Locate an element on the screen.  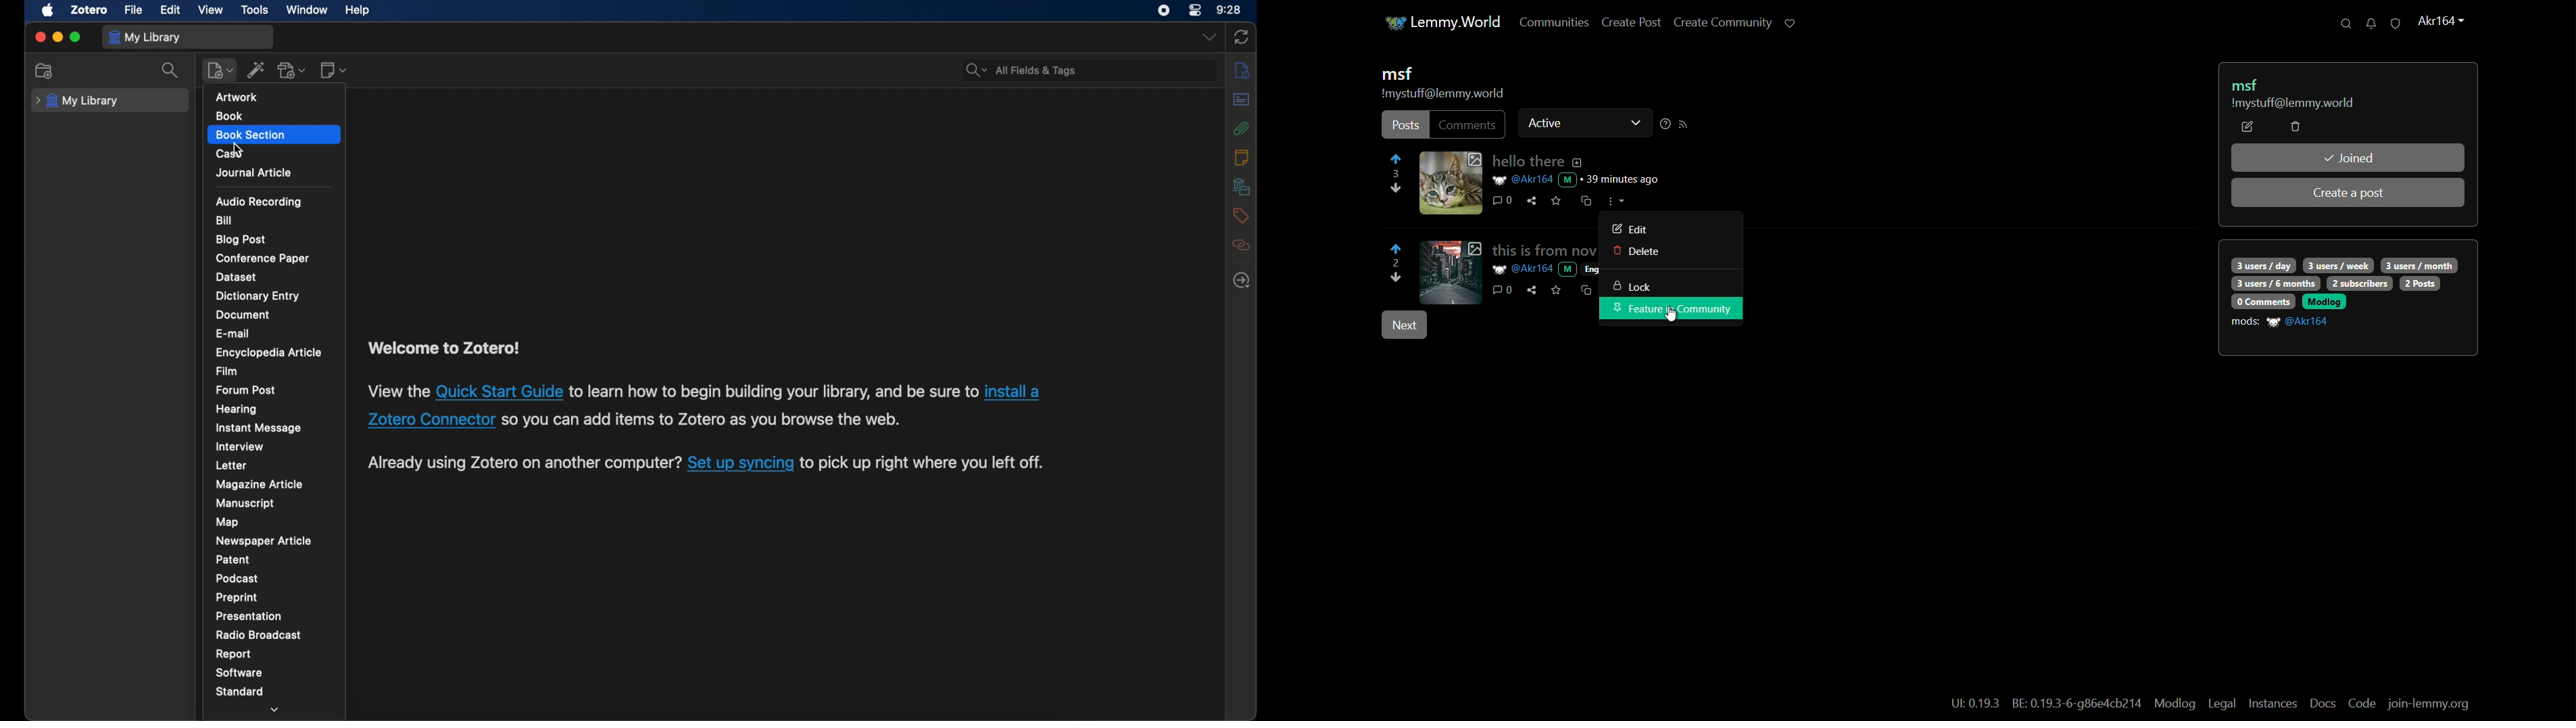
zotero is located at coordinates (87, 11).